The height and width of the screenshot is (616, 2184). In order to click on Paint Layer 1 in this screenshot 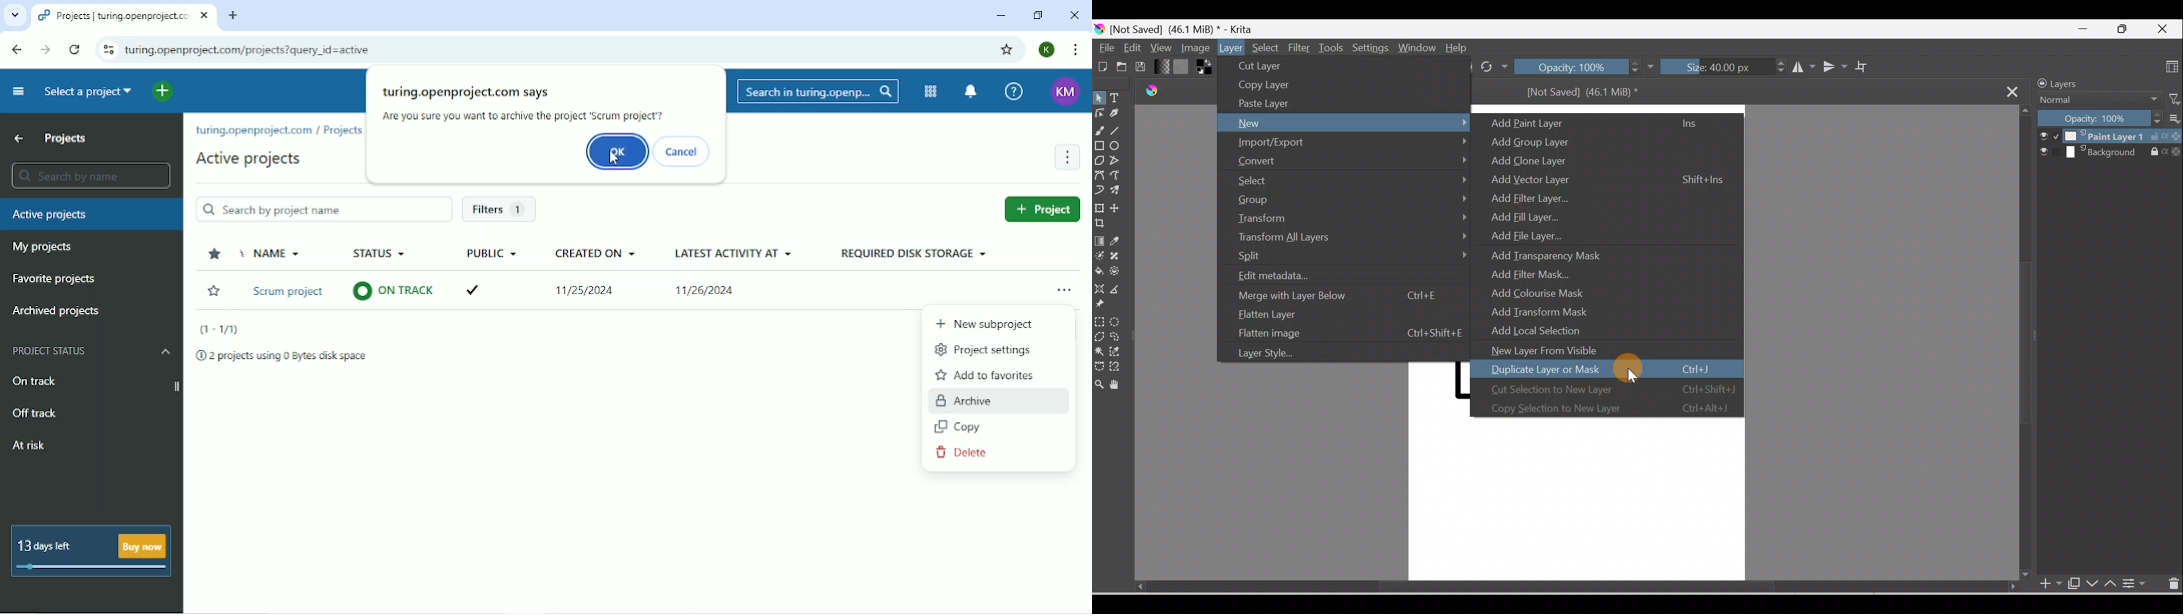, I will do `click(2110, 136)`.